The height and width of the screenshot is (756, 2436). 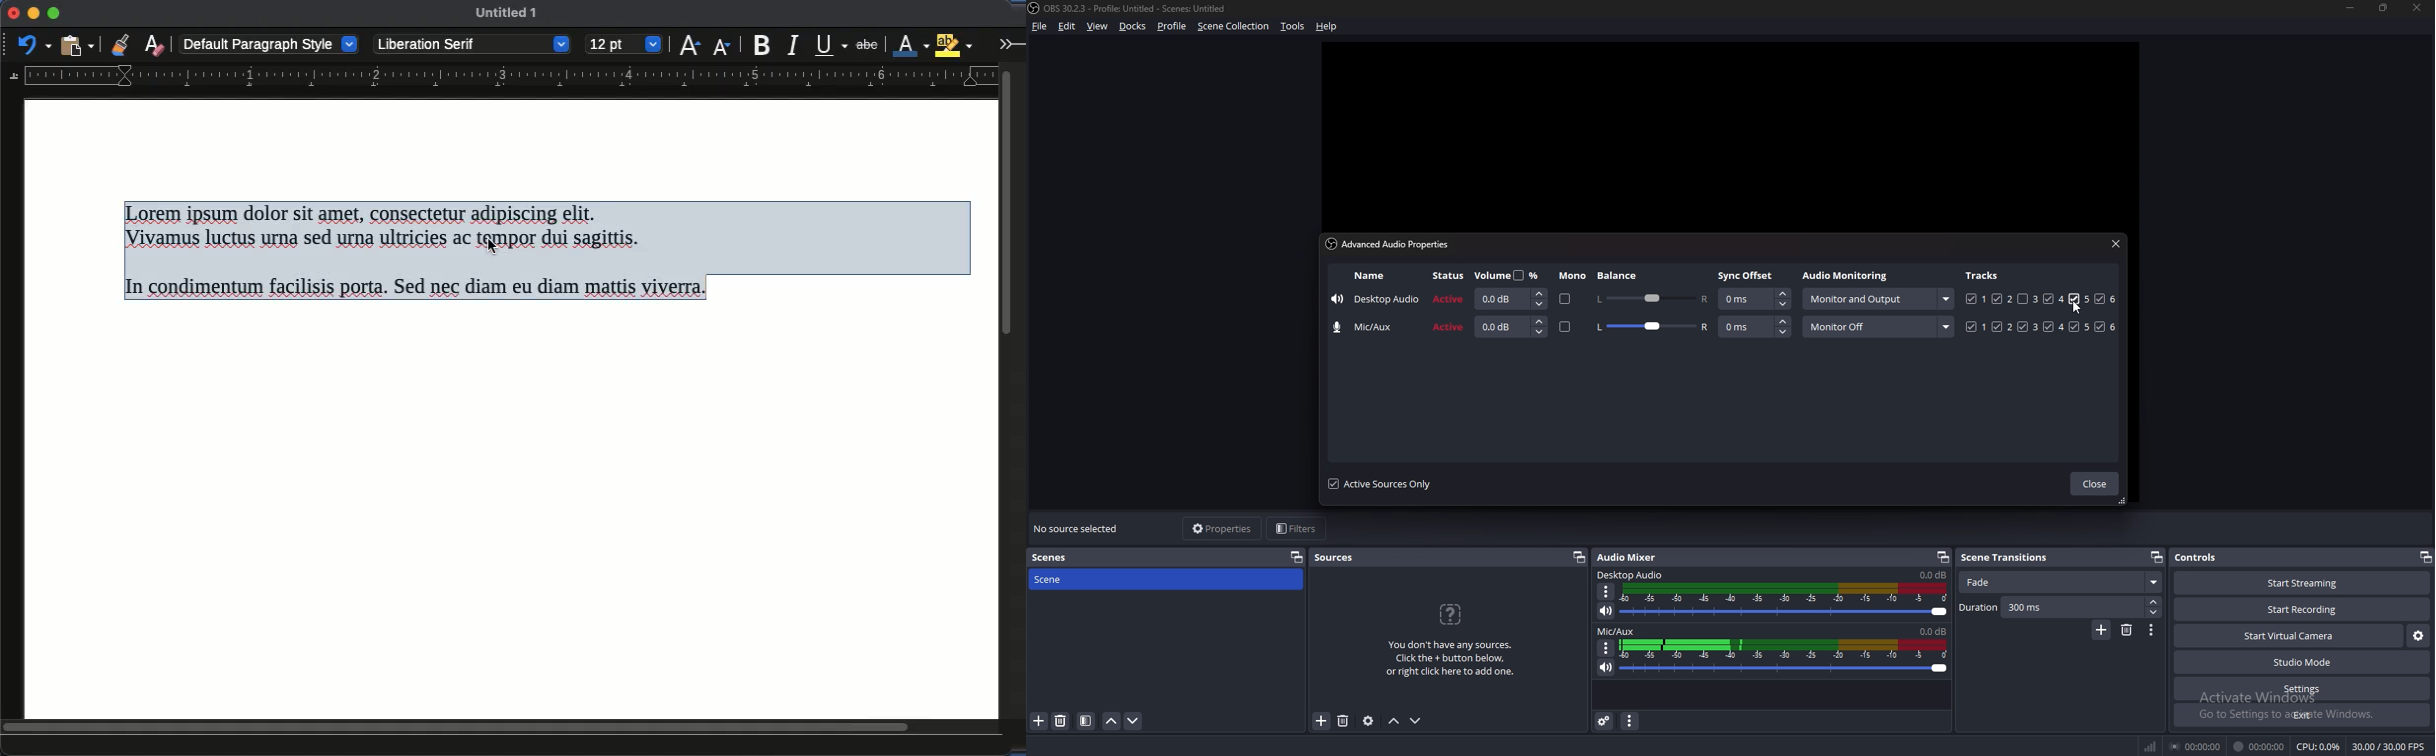 What do you see at coordinates (1098, 26) in the screenshot?
I see `view` at bounding box center [1098, 26].